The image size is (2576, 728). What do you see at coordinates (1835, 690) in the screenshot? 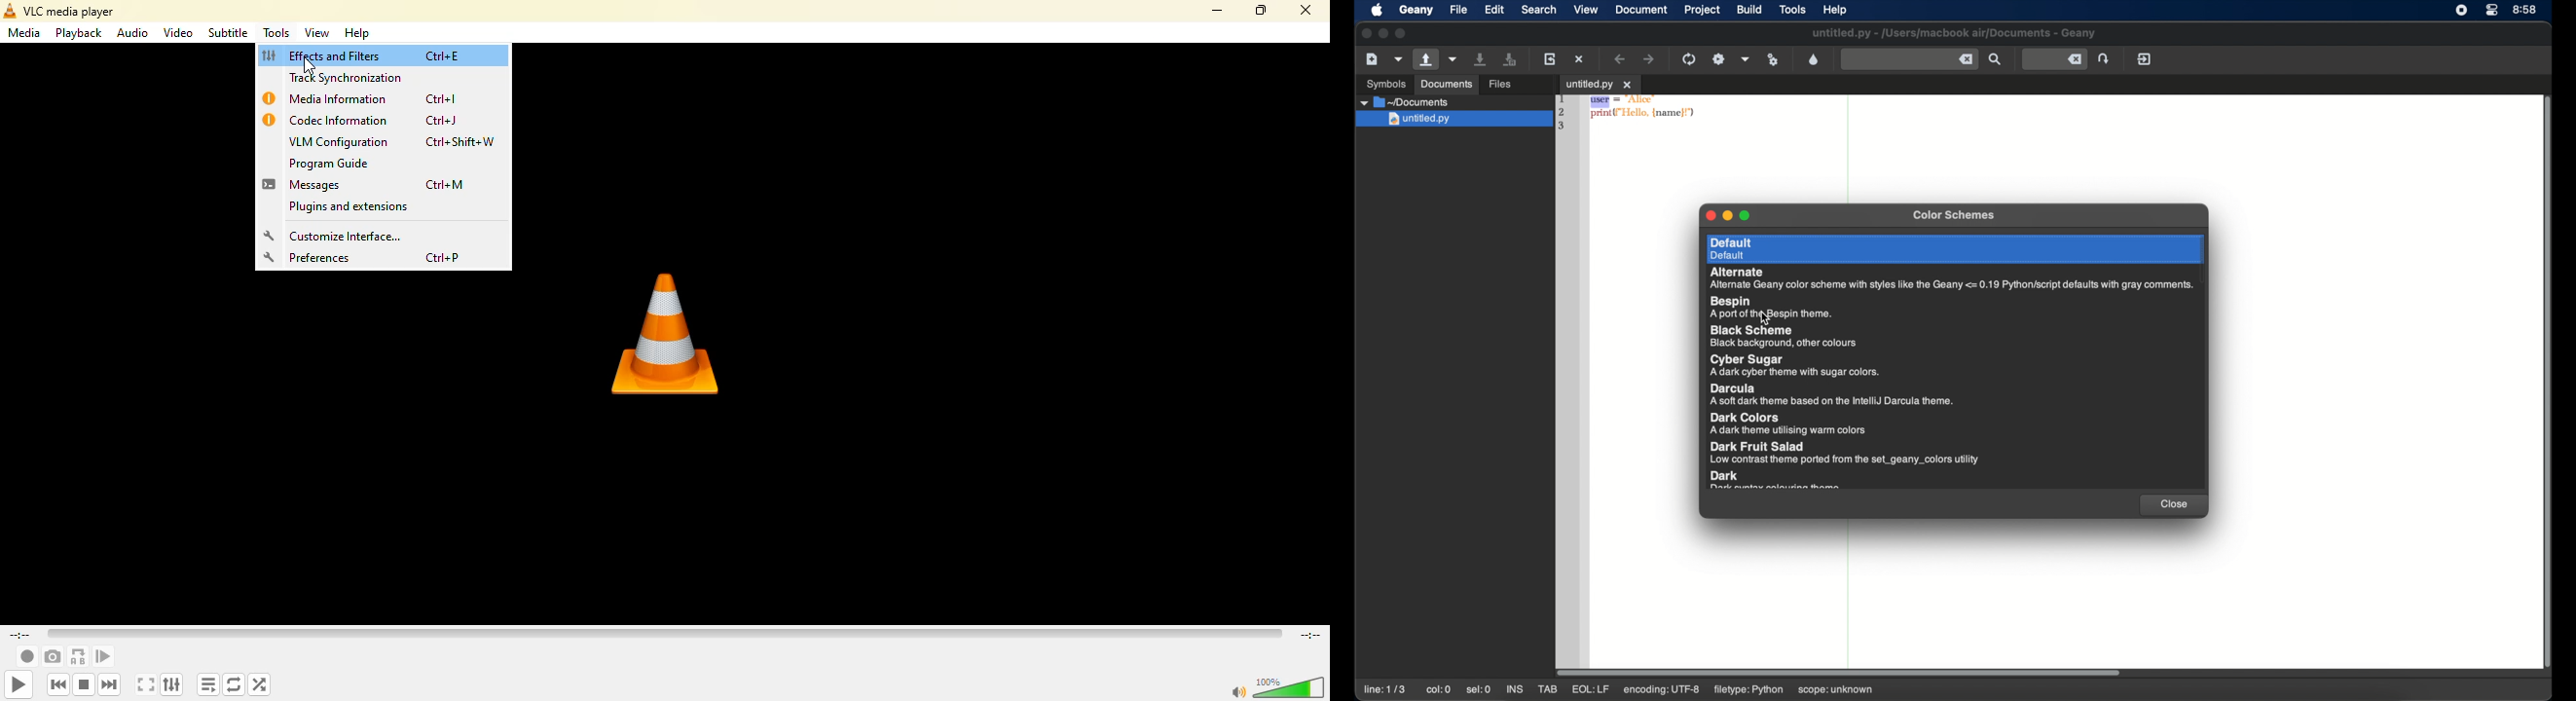
I see `scope: unknown` at bounding box center [1835, 690].